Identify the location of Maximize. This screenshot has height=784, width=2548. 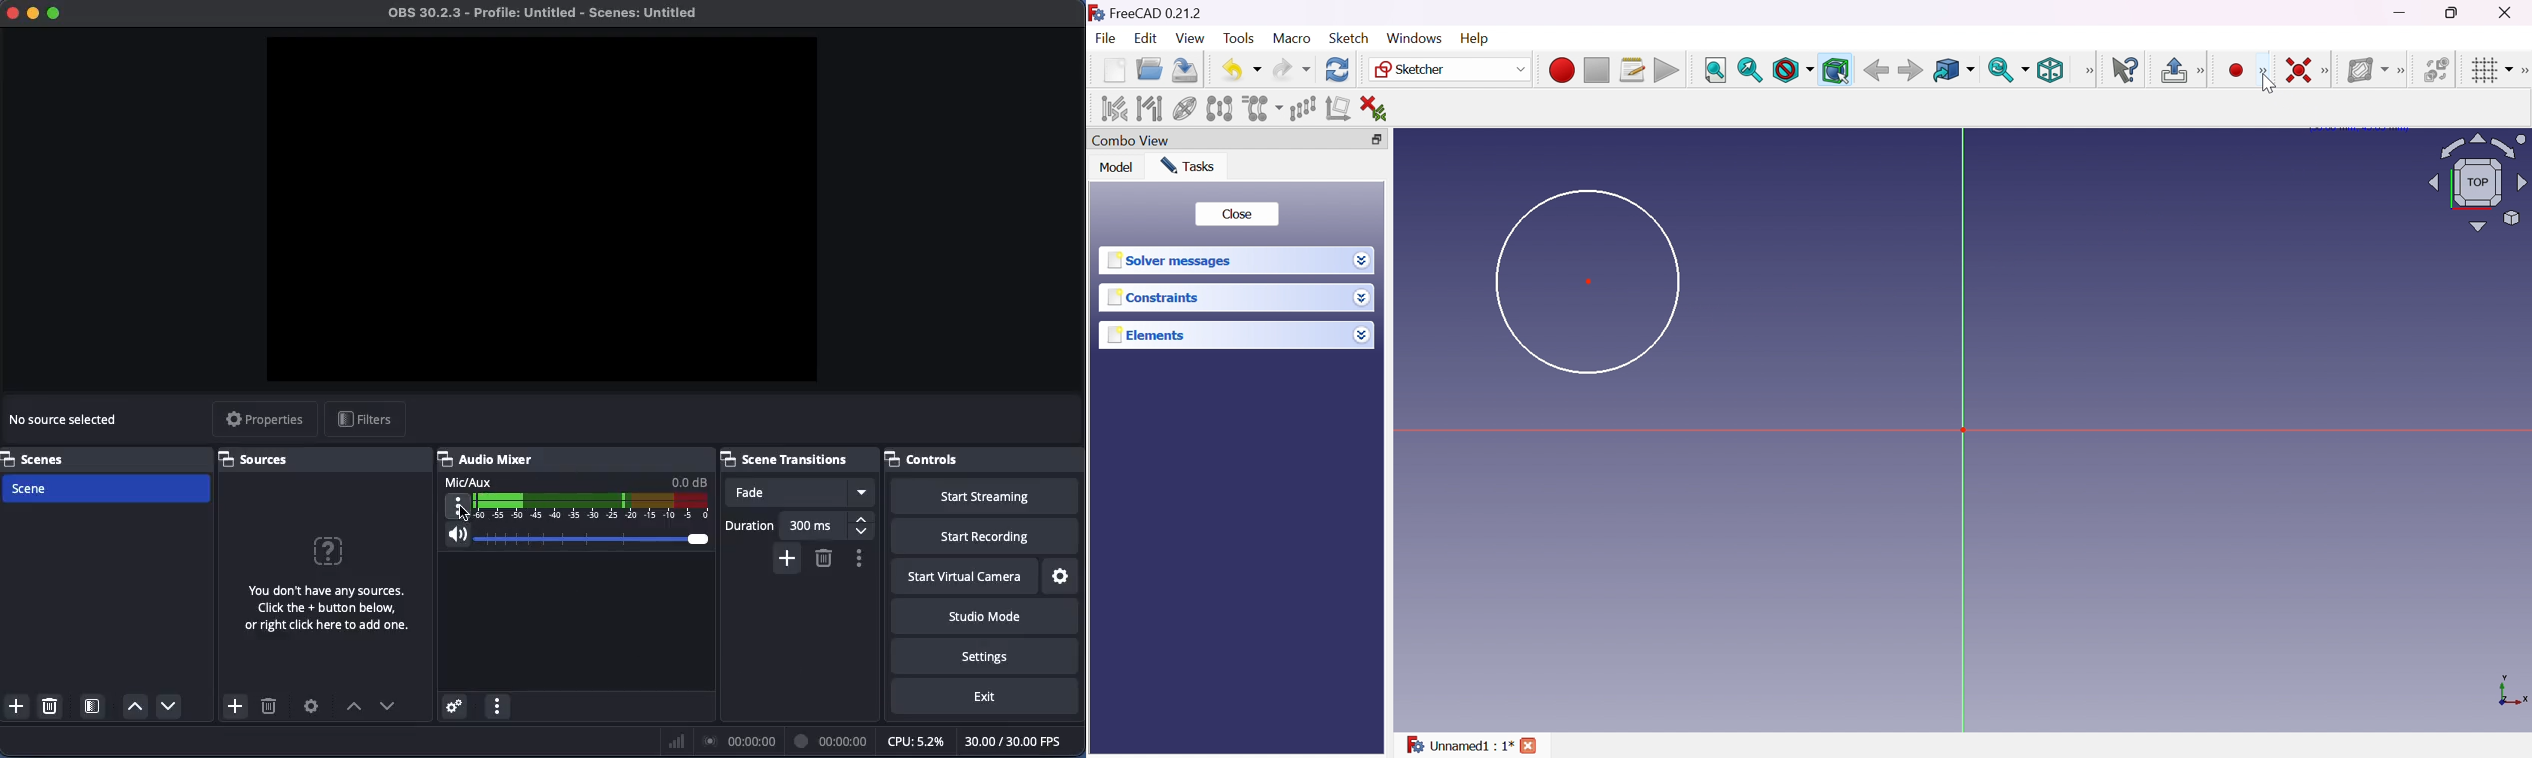
(56, 15).